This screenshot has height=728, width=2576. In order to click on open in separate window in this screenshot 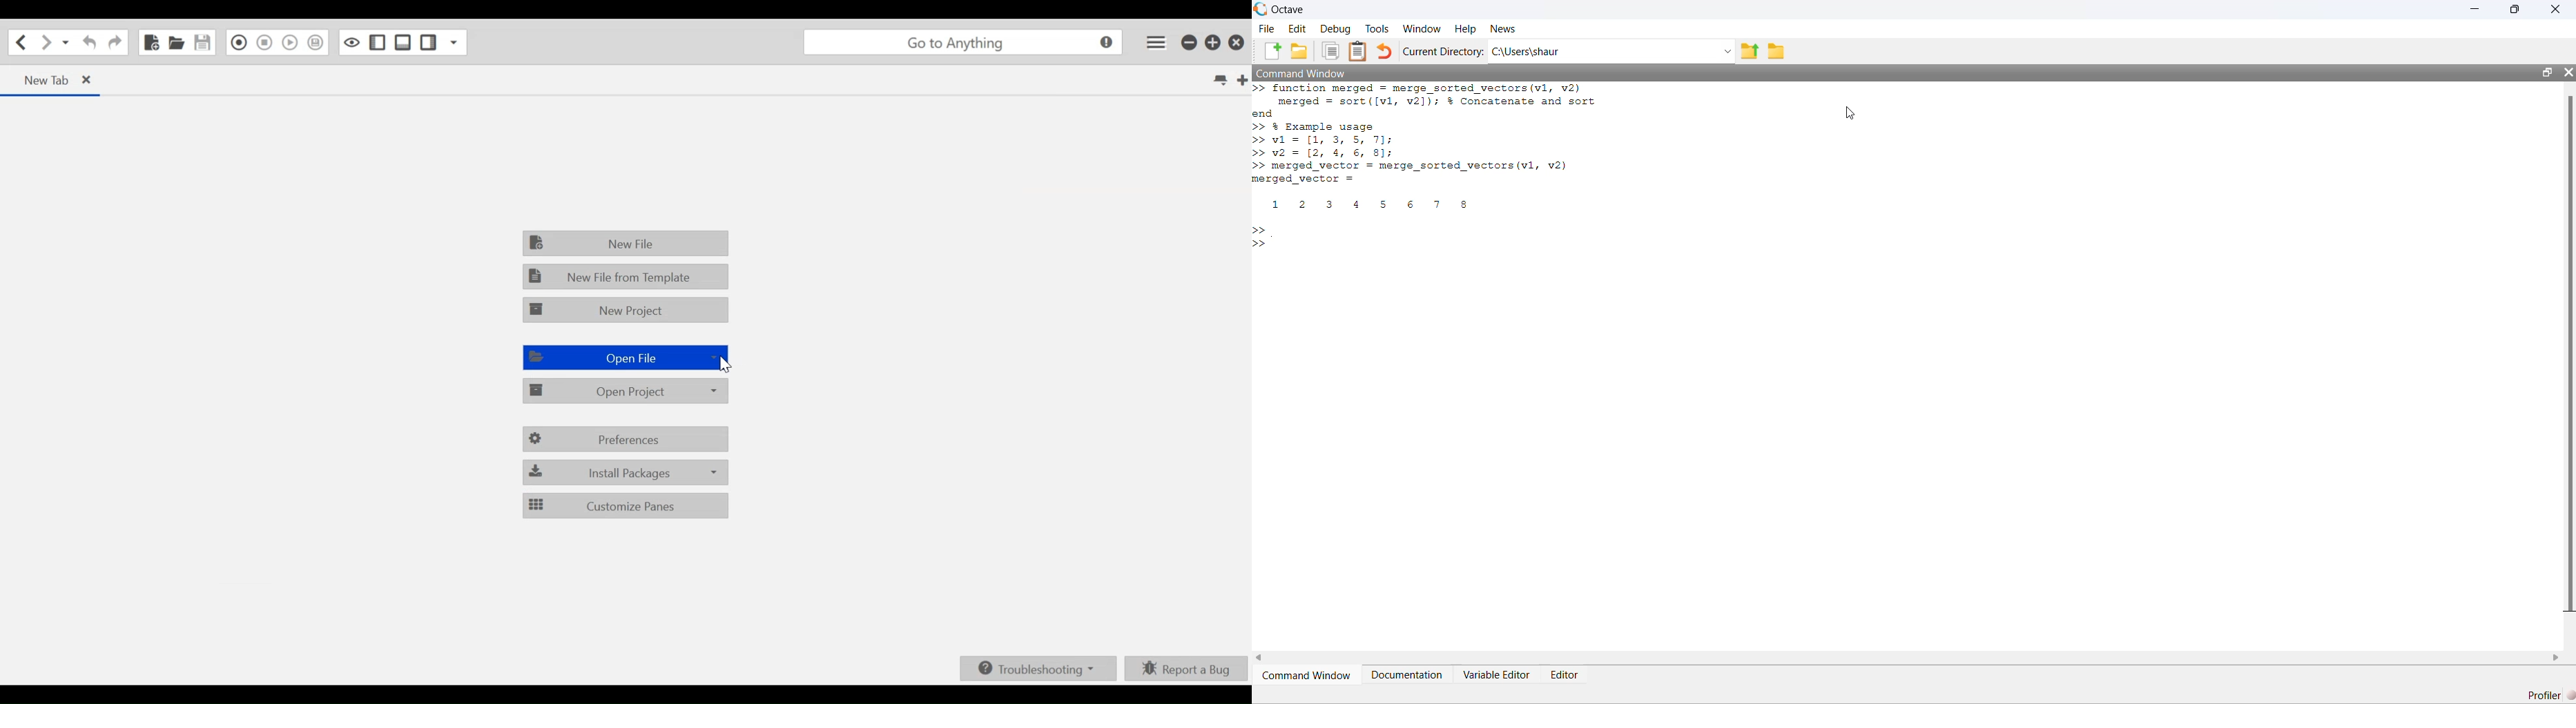, I will do `click(2546, 72)`.